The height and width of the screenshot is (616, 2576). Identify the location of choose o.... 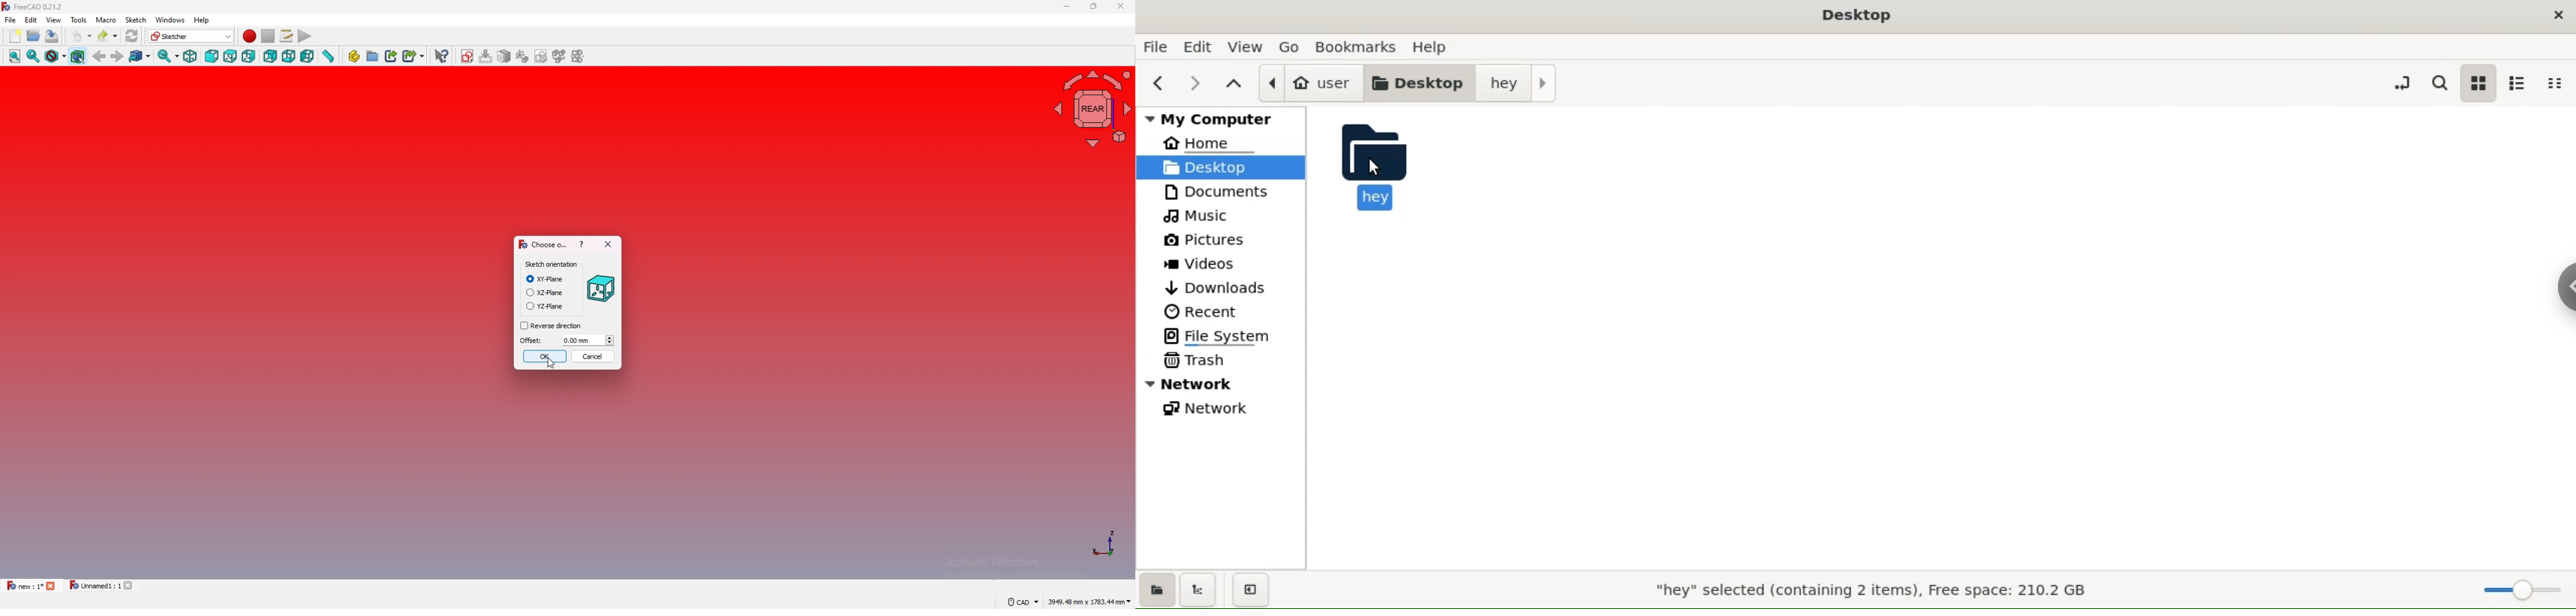
(544, 244).